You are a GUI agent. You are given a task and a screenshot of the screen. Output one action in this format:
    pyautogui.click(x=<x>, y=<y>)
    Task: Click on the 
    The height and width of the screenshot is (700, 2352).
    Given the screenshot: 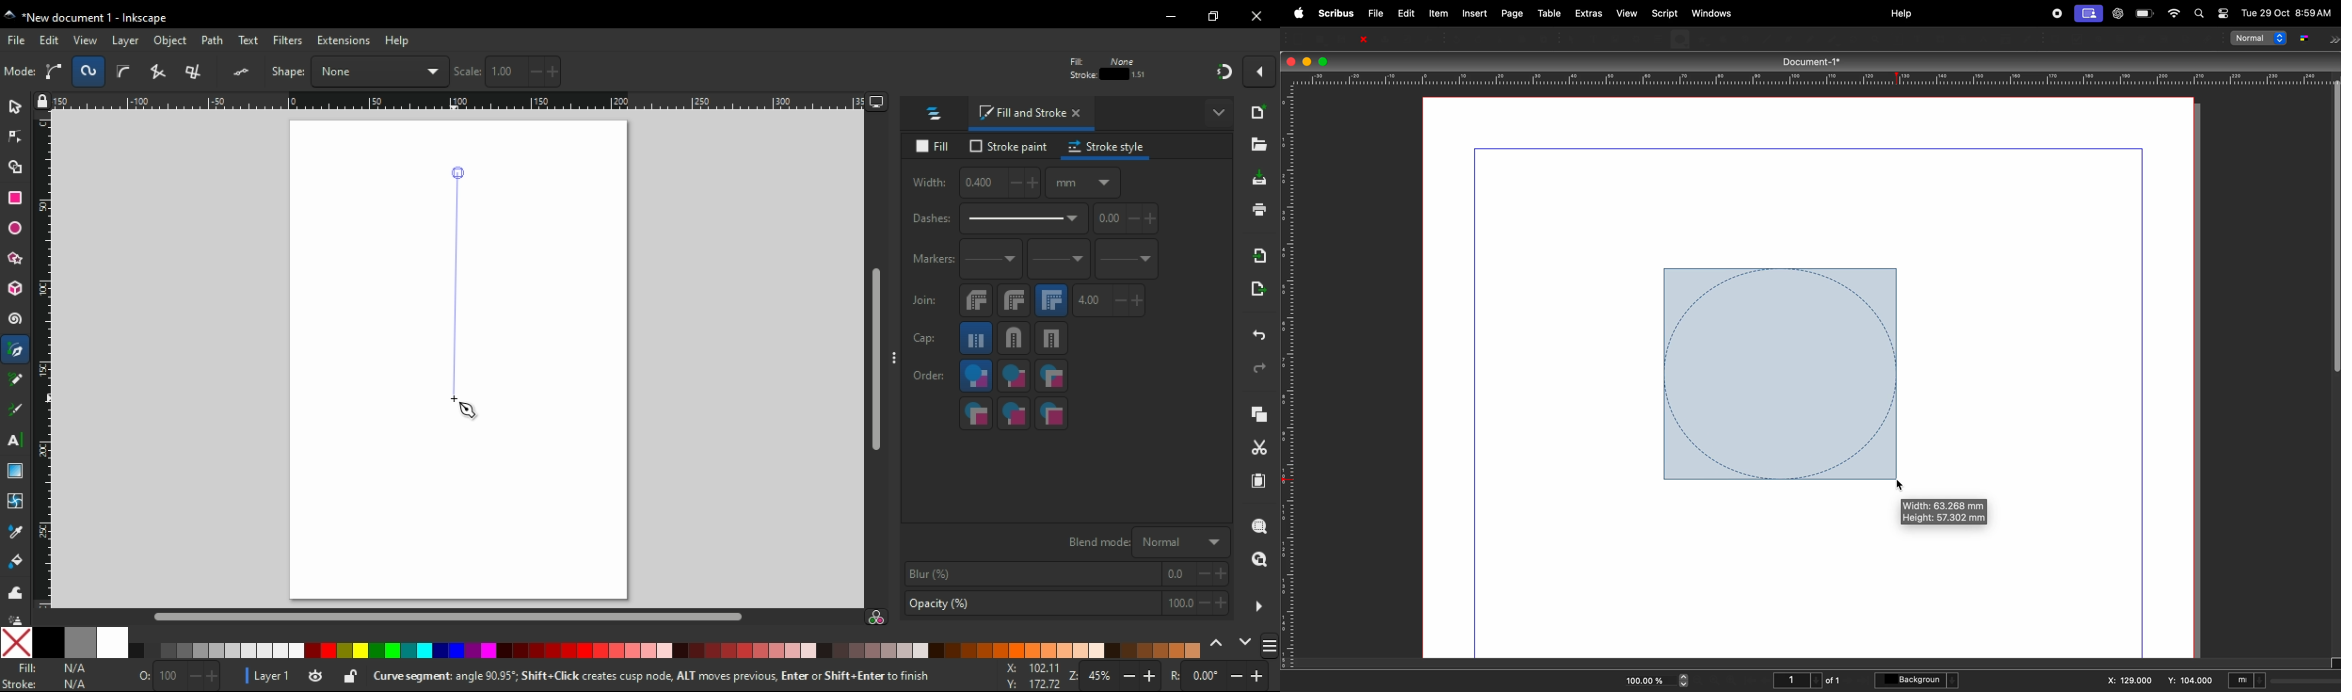 What is the action you would take?
    pyautogui.click(x=1108, y=299)
    